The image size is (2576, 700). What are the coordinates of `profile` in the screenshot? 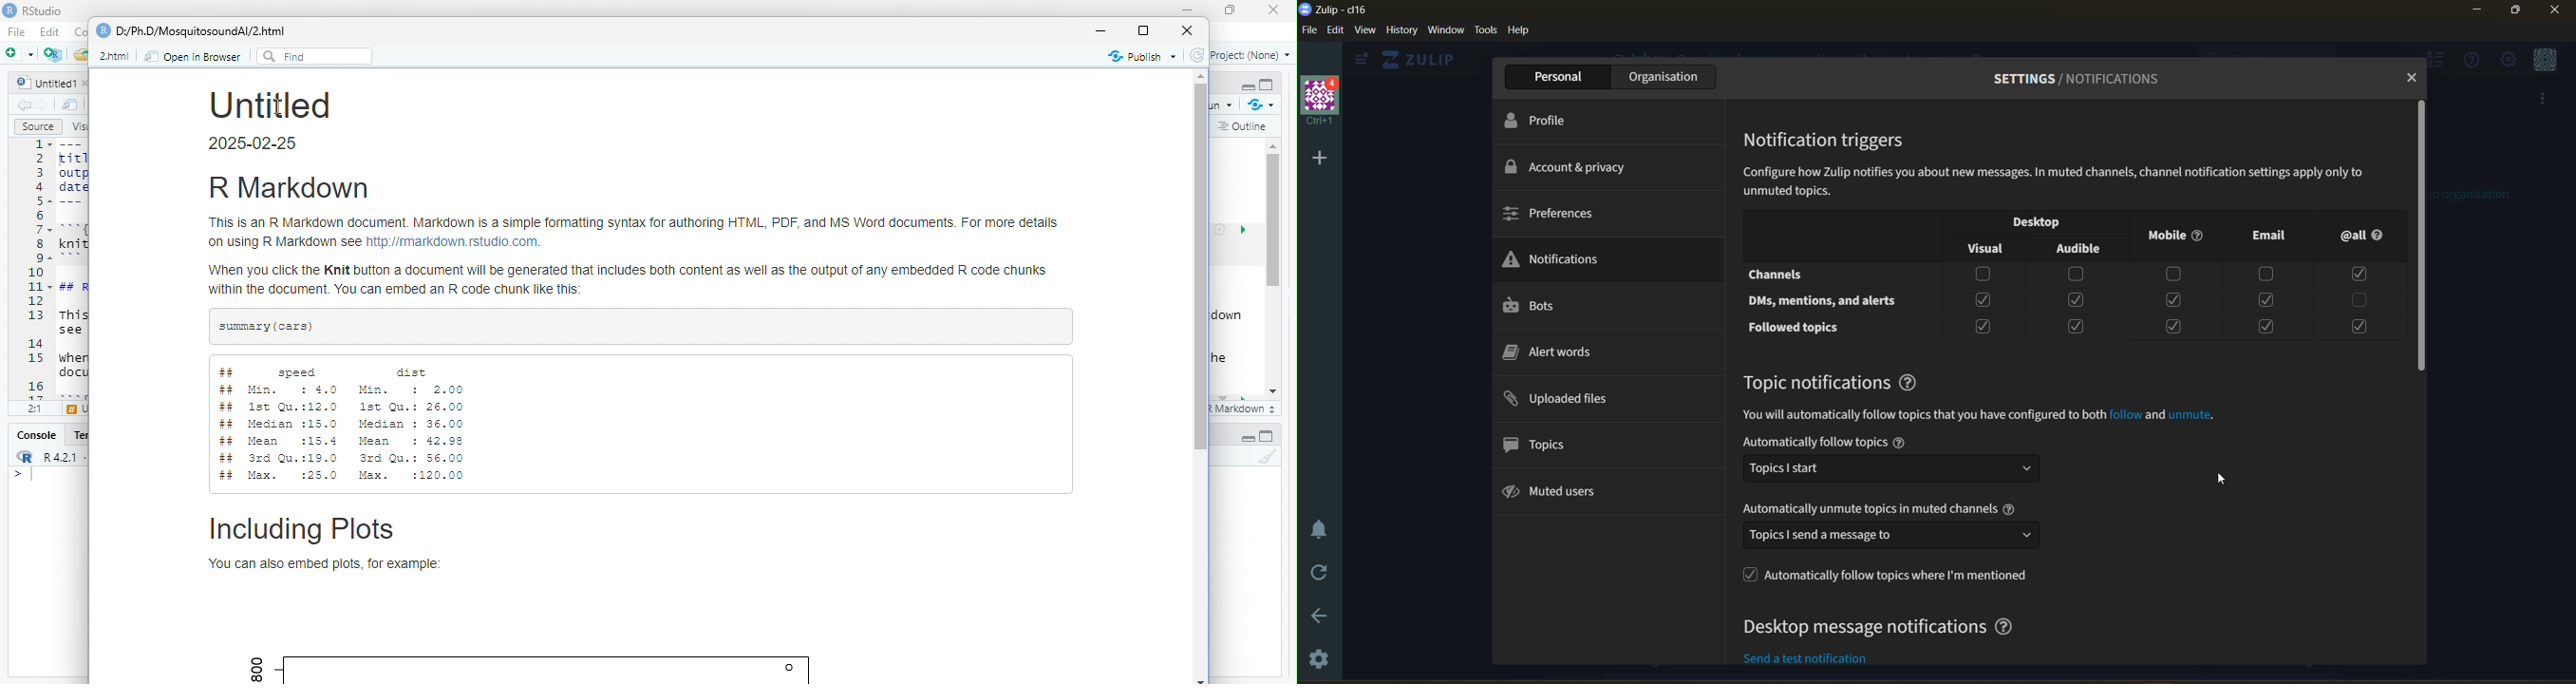 It's located at (1549, 120).